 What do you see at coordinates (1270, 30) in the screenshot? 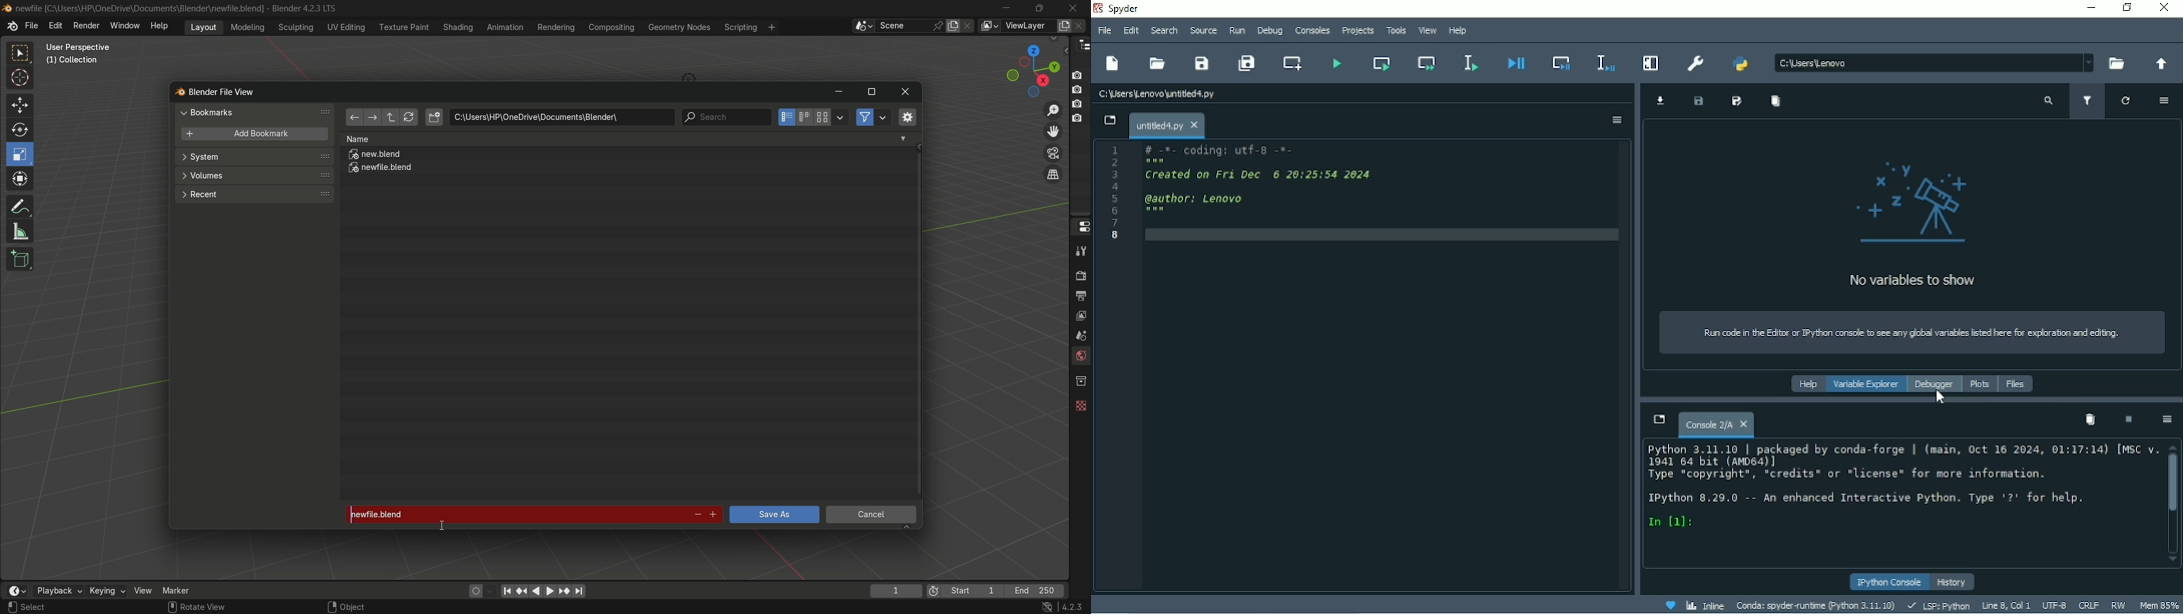
I see `Debug` at bounding box center [1270, 30].